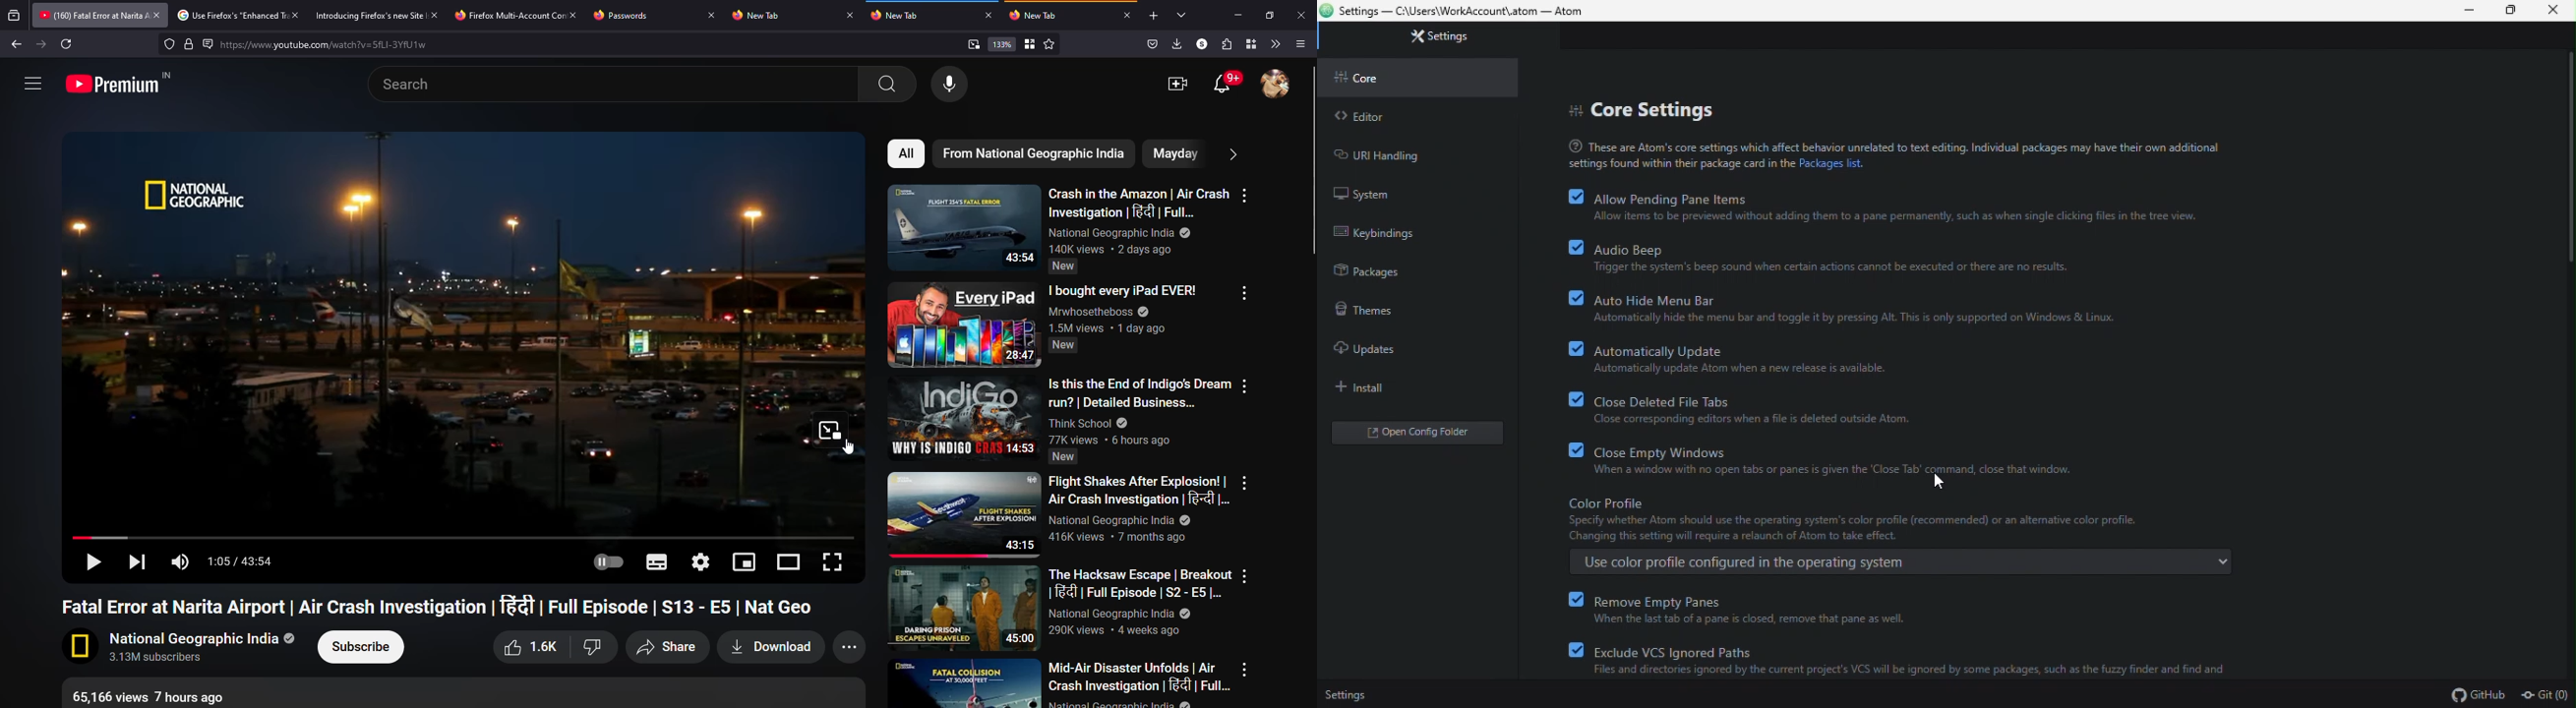 The height and width of the screenshot is (728, 2576). I want to click on read, so click(208, 44).